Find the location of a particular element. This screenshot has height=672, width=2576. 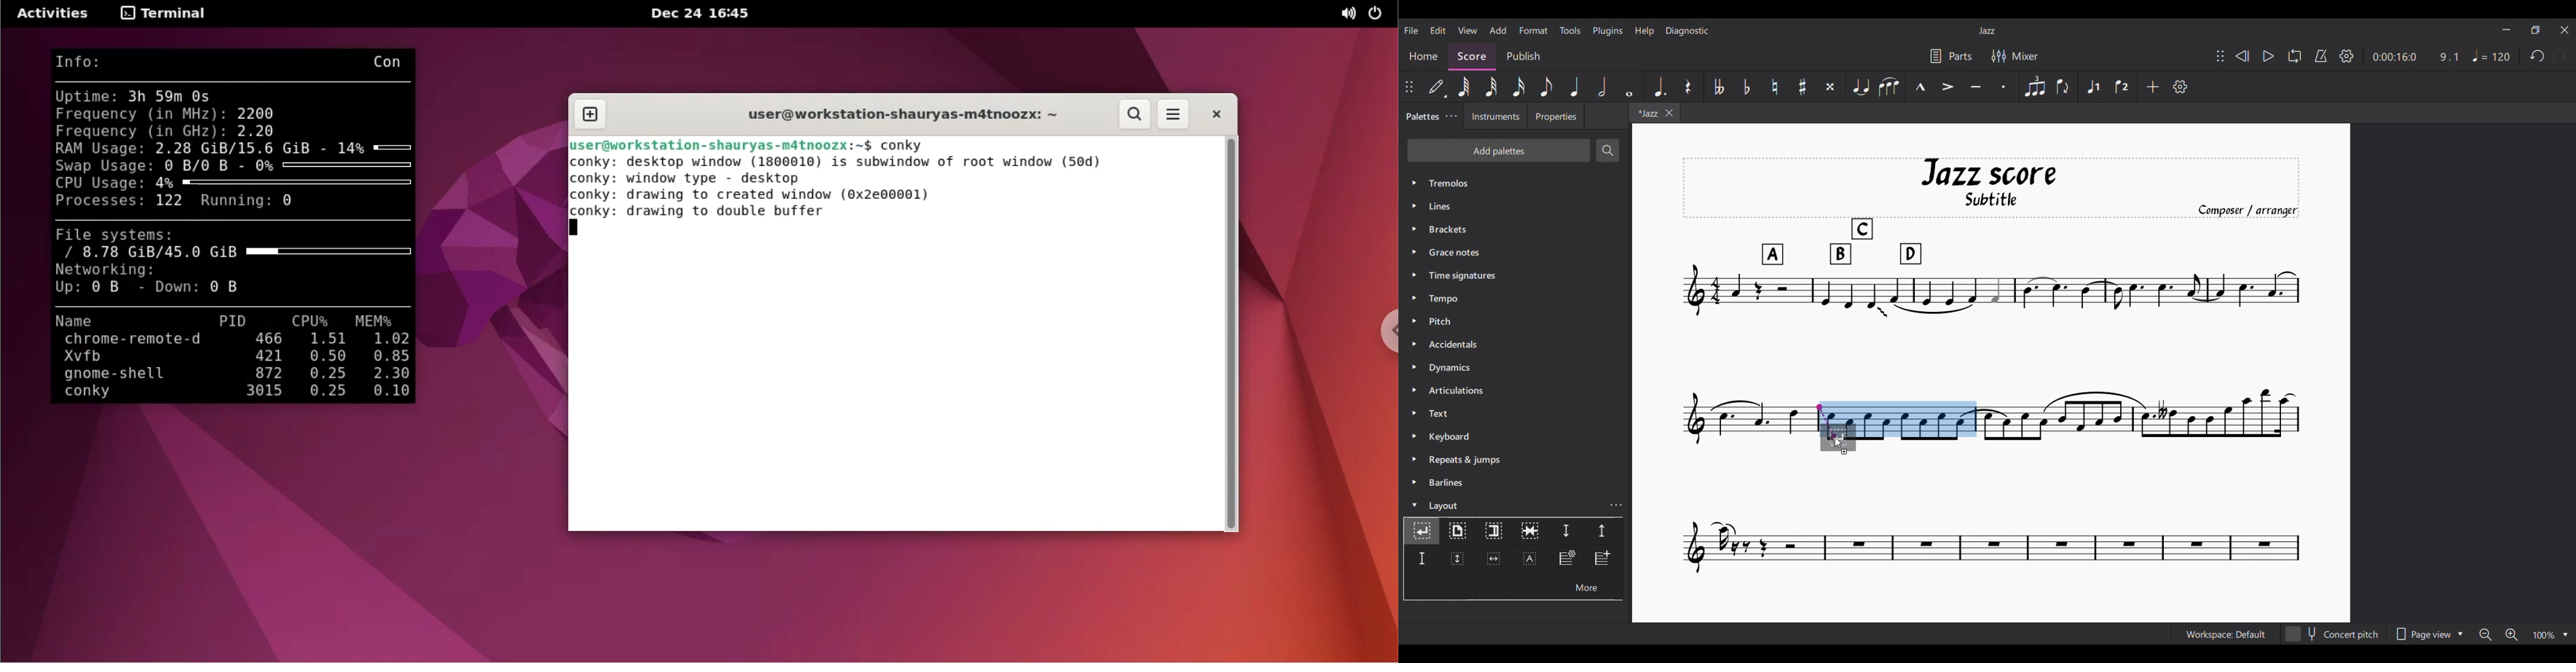

Accent is located at coordinates (1947, 87).